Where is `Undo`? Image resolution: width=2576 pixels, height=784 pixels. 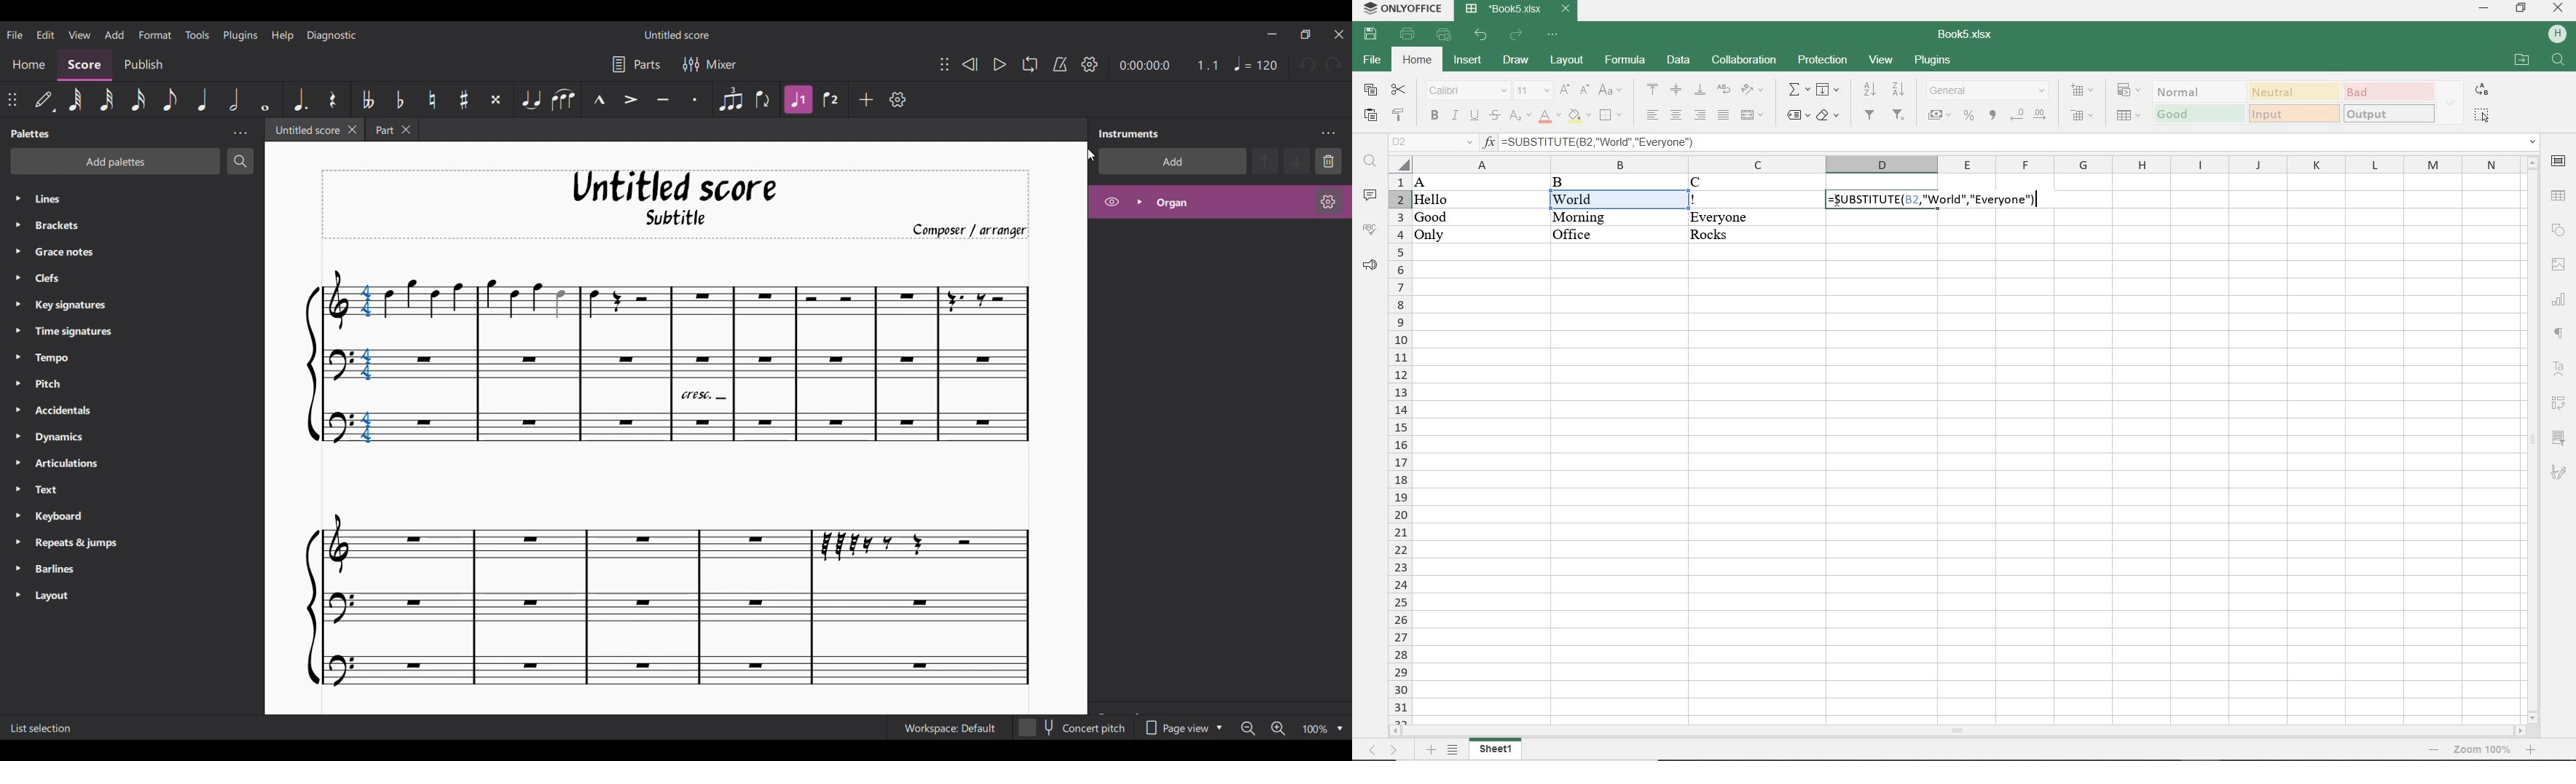
Undo is located at coordinates (1309, 64).